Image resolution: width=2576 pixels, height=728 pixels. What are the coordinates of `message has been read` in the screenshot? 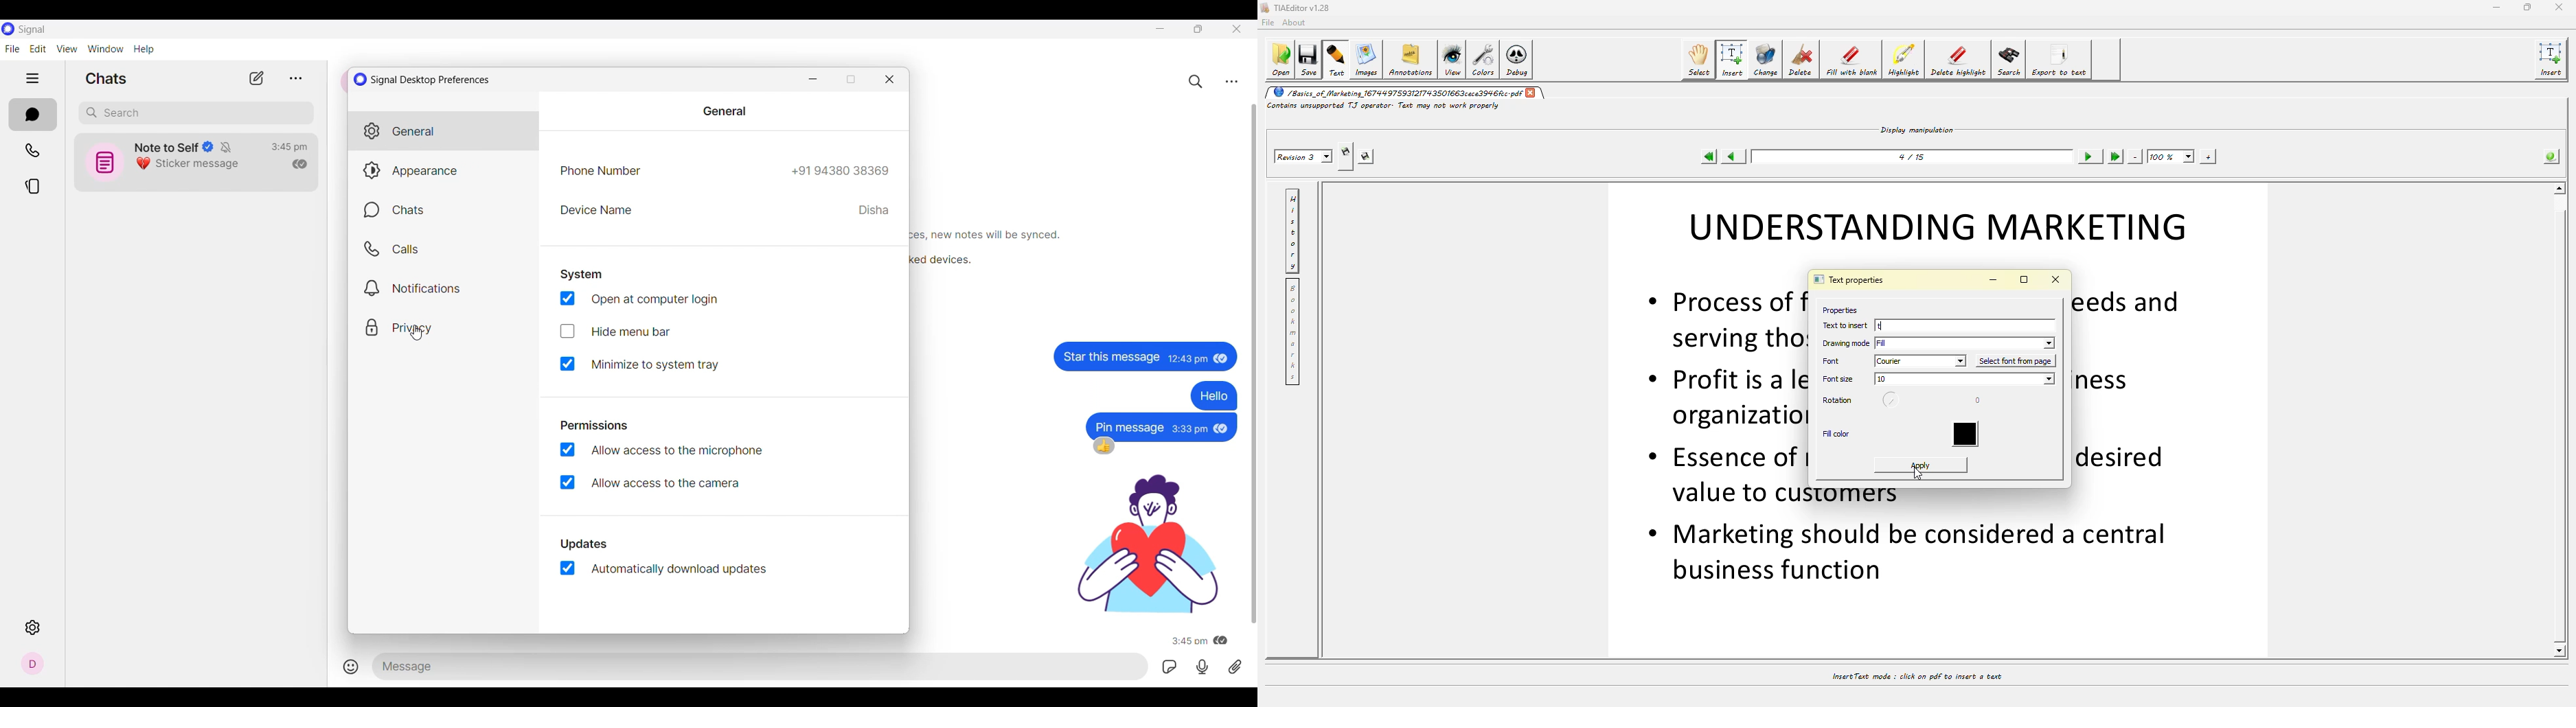 It's located at (1221, 639).